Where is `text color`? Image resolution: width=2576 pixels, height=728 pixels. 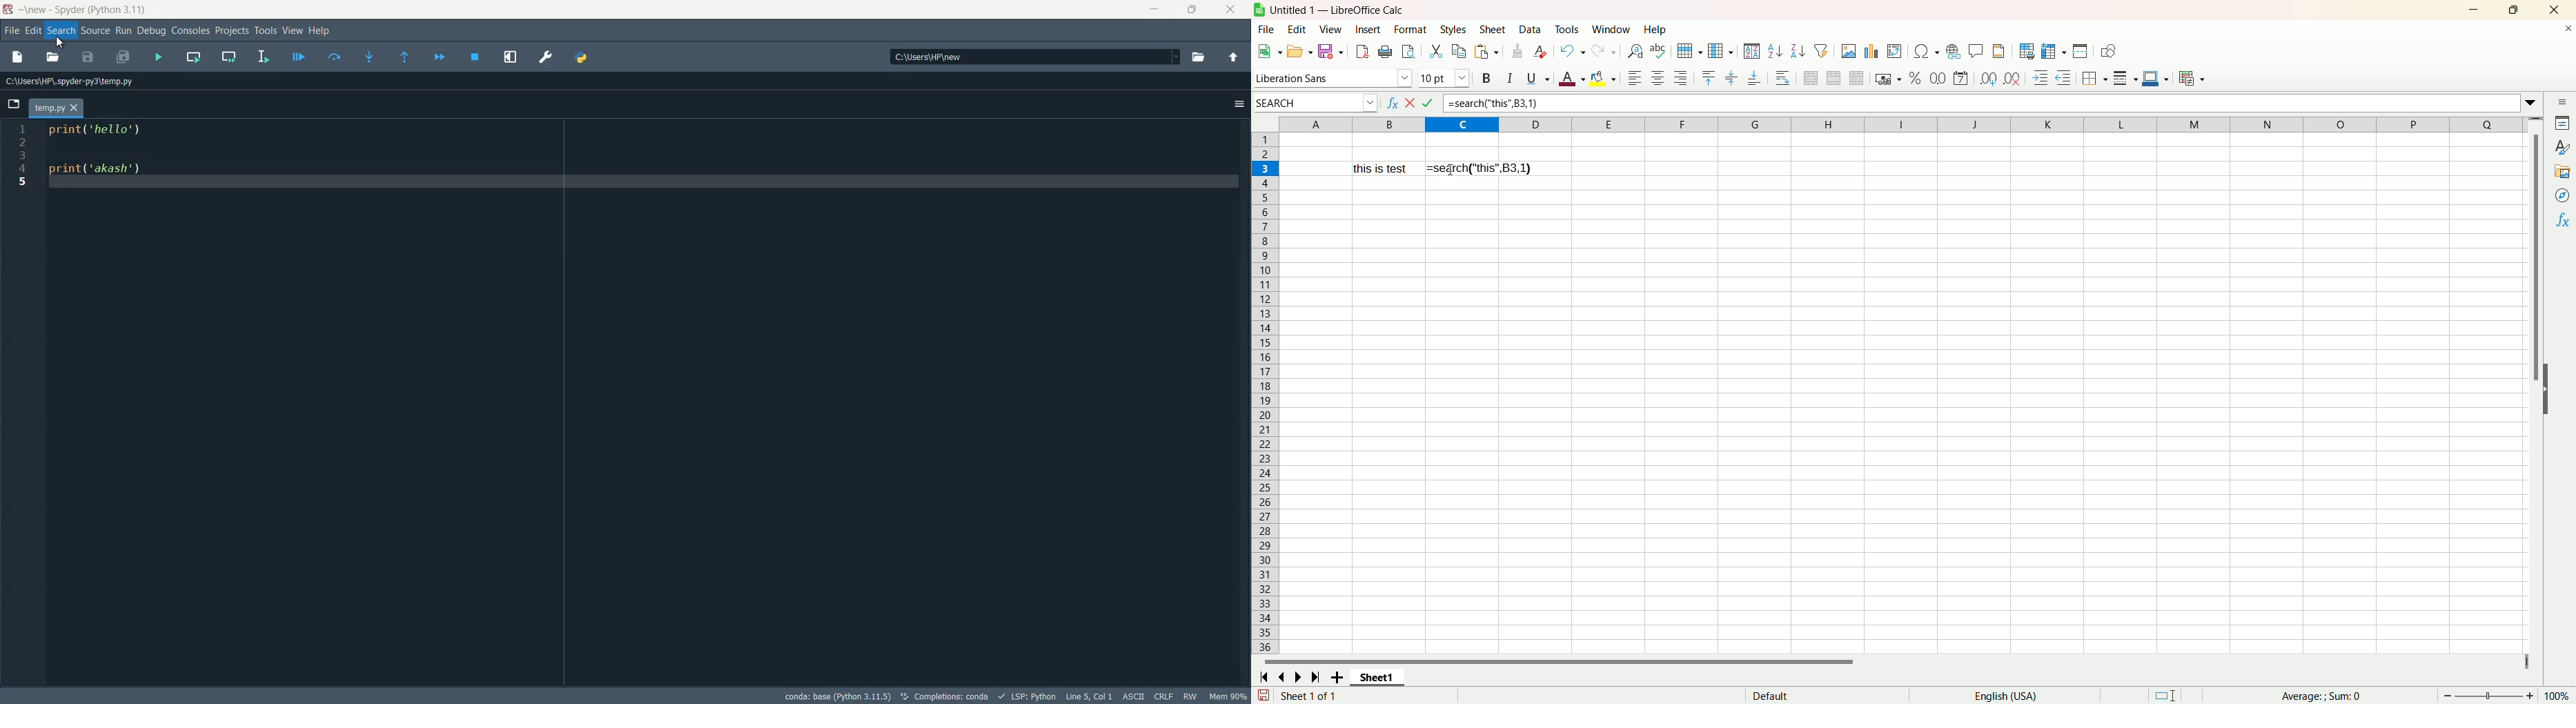 text color is located at coordinates (1573, 79).